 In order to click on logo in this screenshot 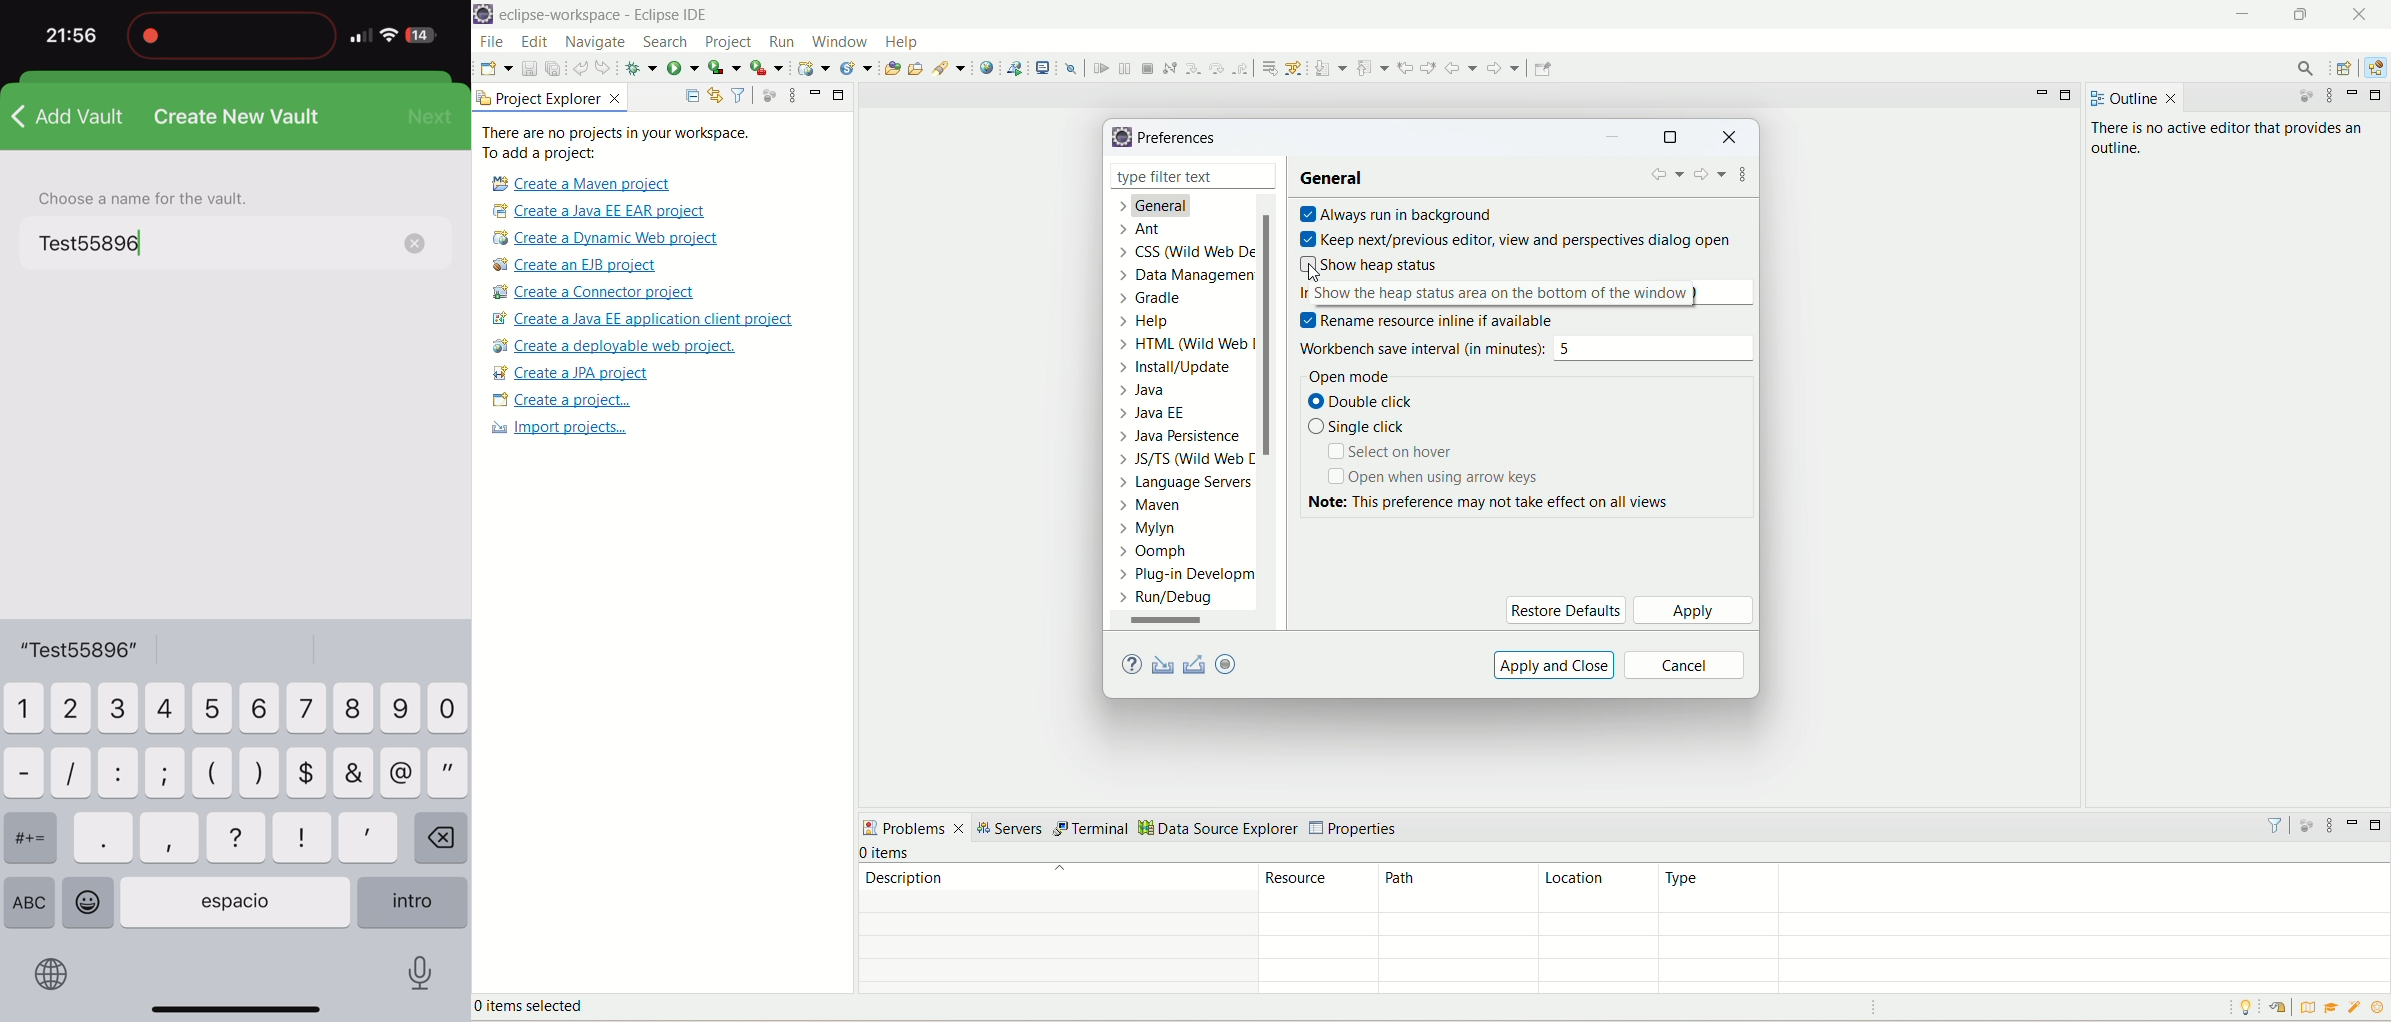, I will do `click(484, 15)`.